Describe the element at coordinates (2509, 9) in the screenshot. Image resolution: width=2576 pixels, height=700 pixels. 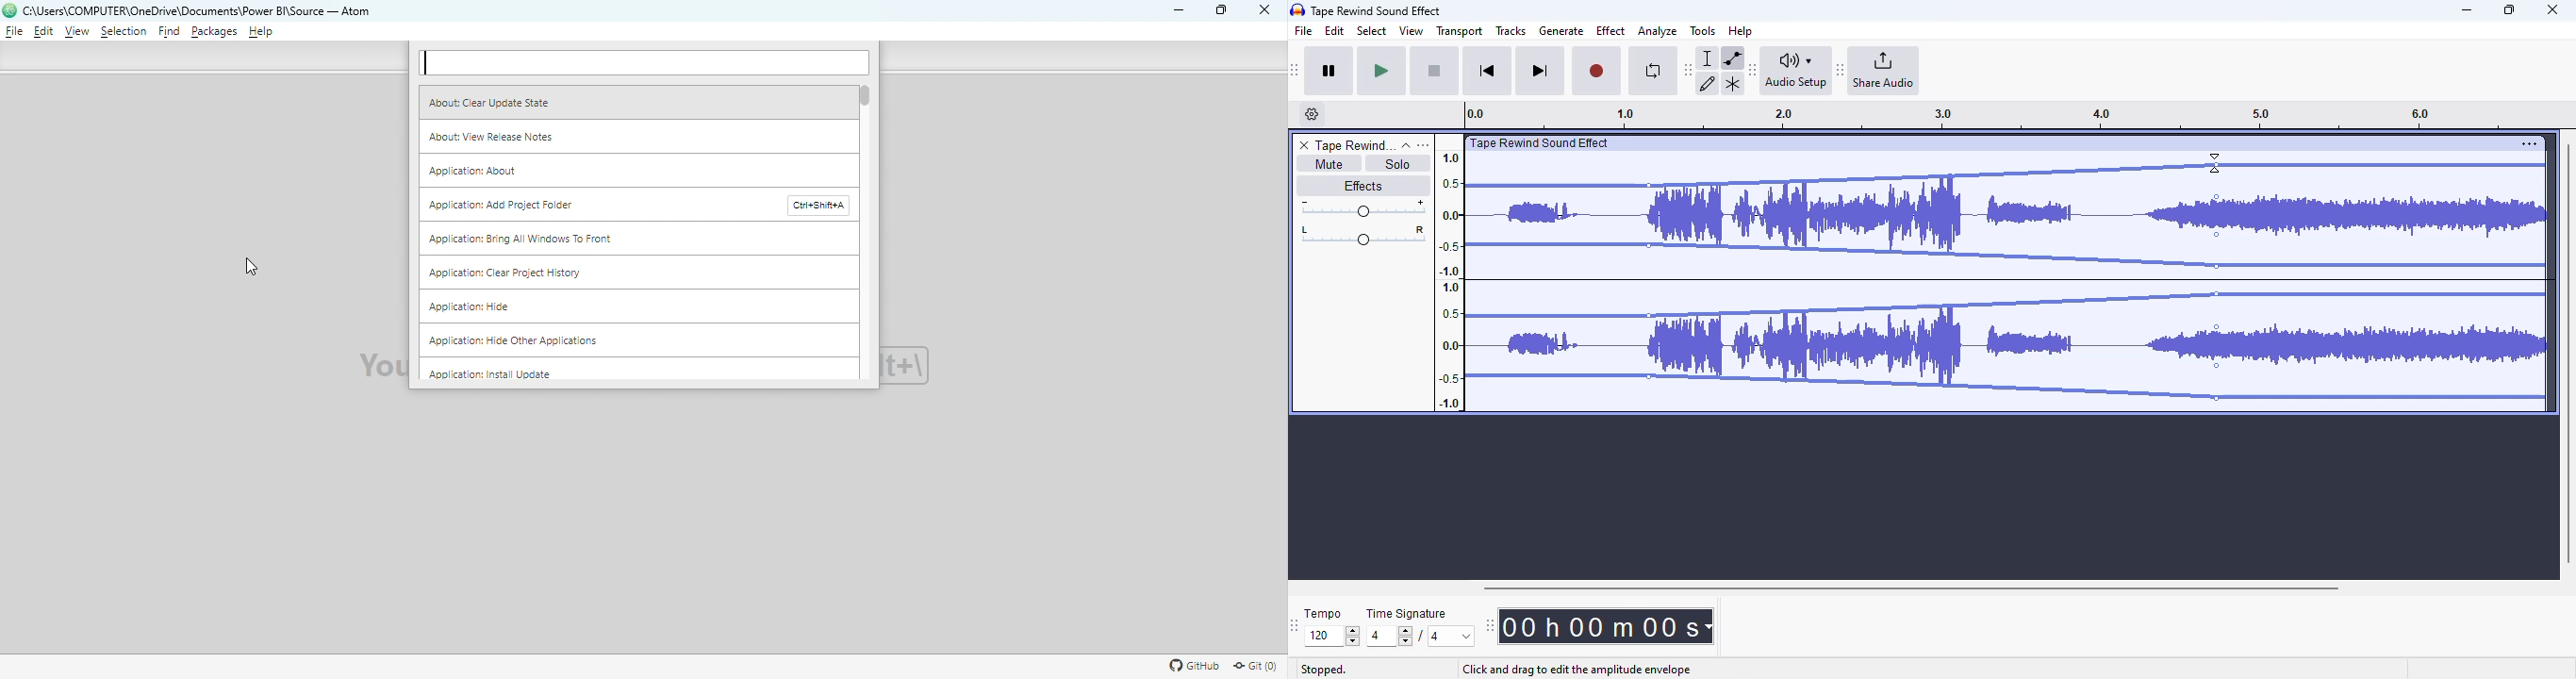
I see `maximize` at that location.